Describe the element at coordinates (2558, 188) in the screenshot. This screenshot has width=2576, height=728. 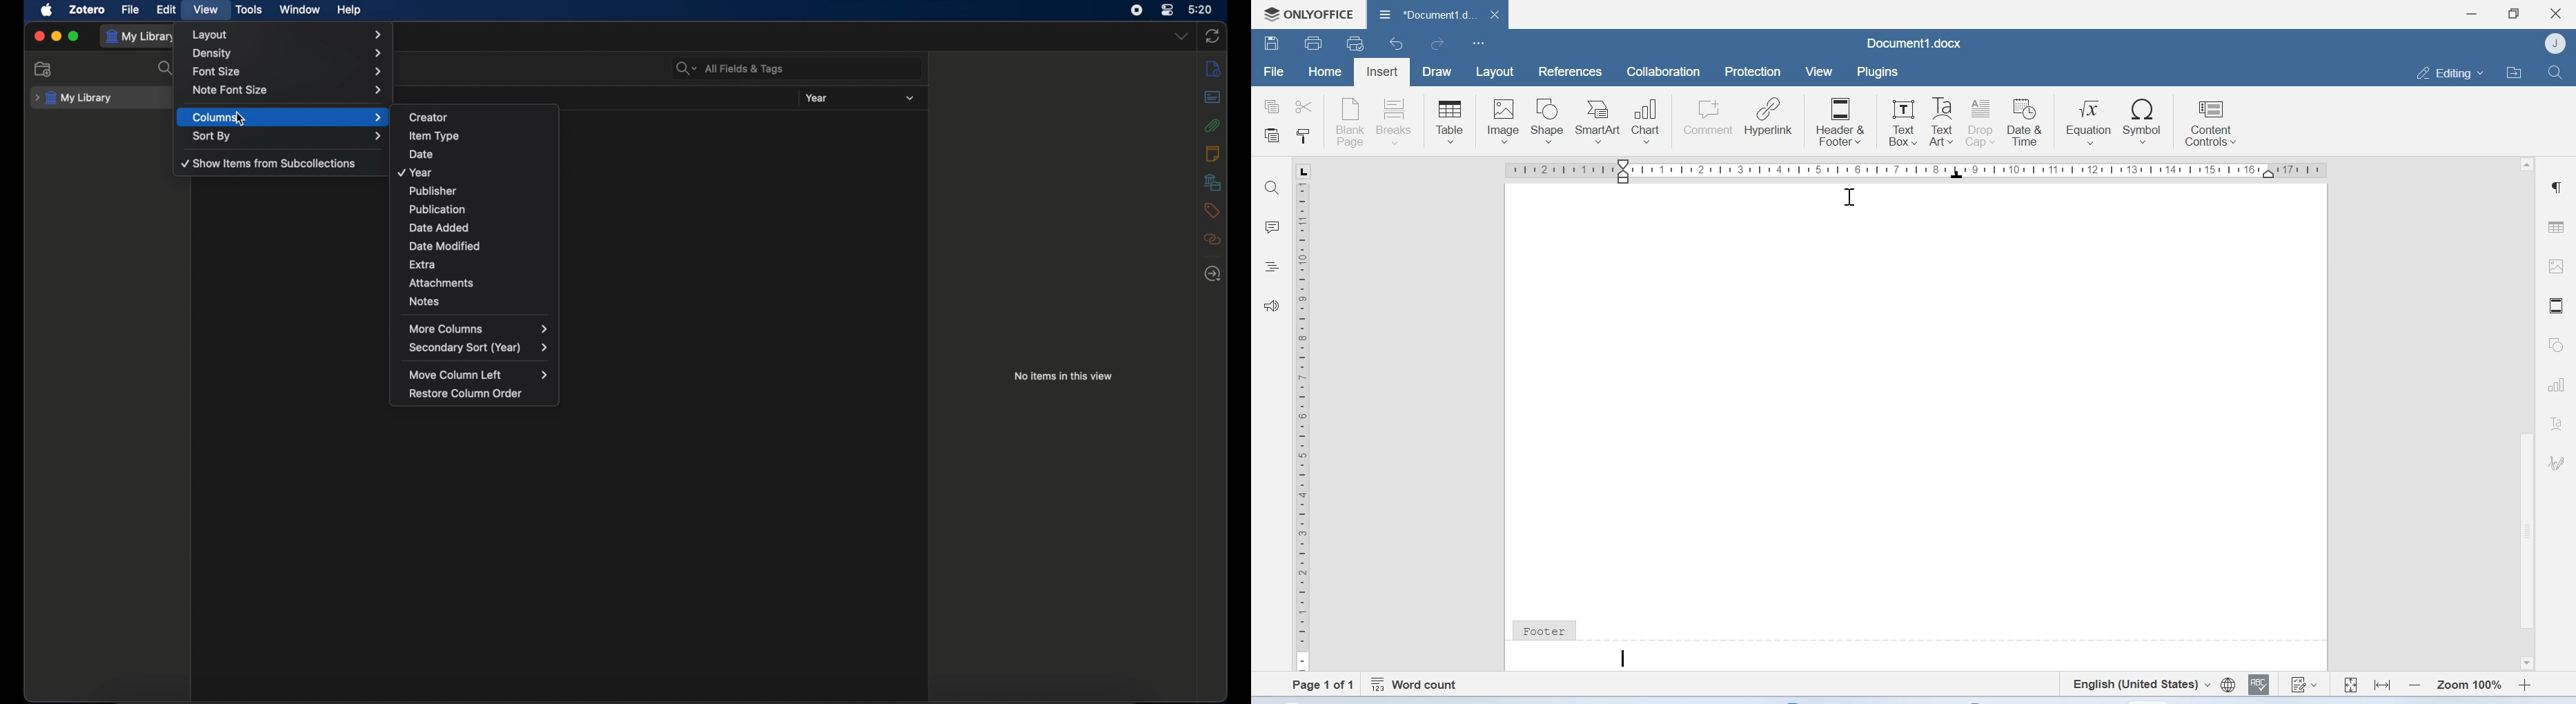
I see `Paragraph settings` at that location.